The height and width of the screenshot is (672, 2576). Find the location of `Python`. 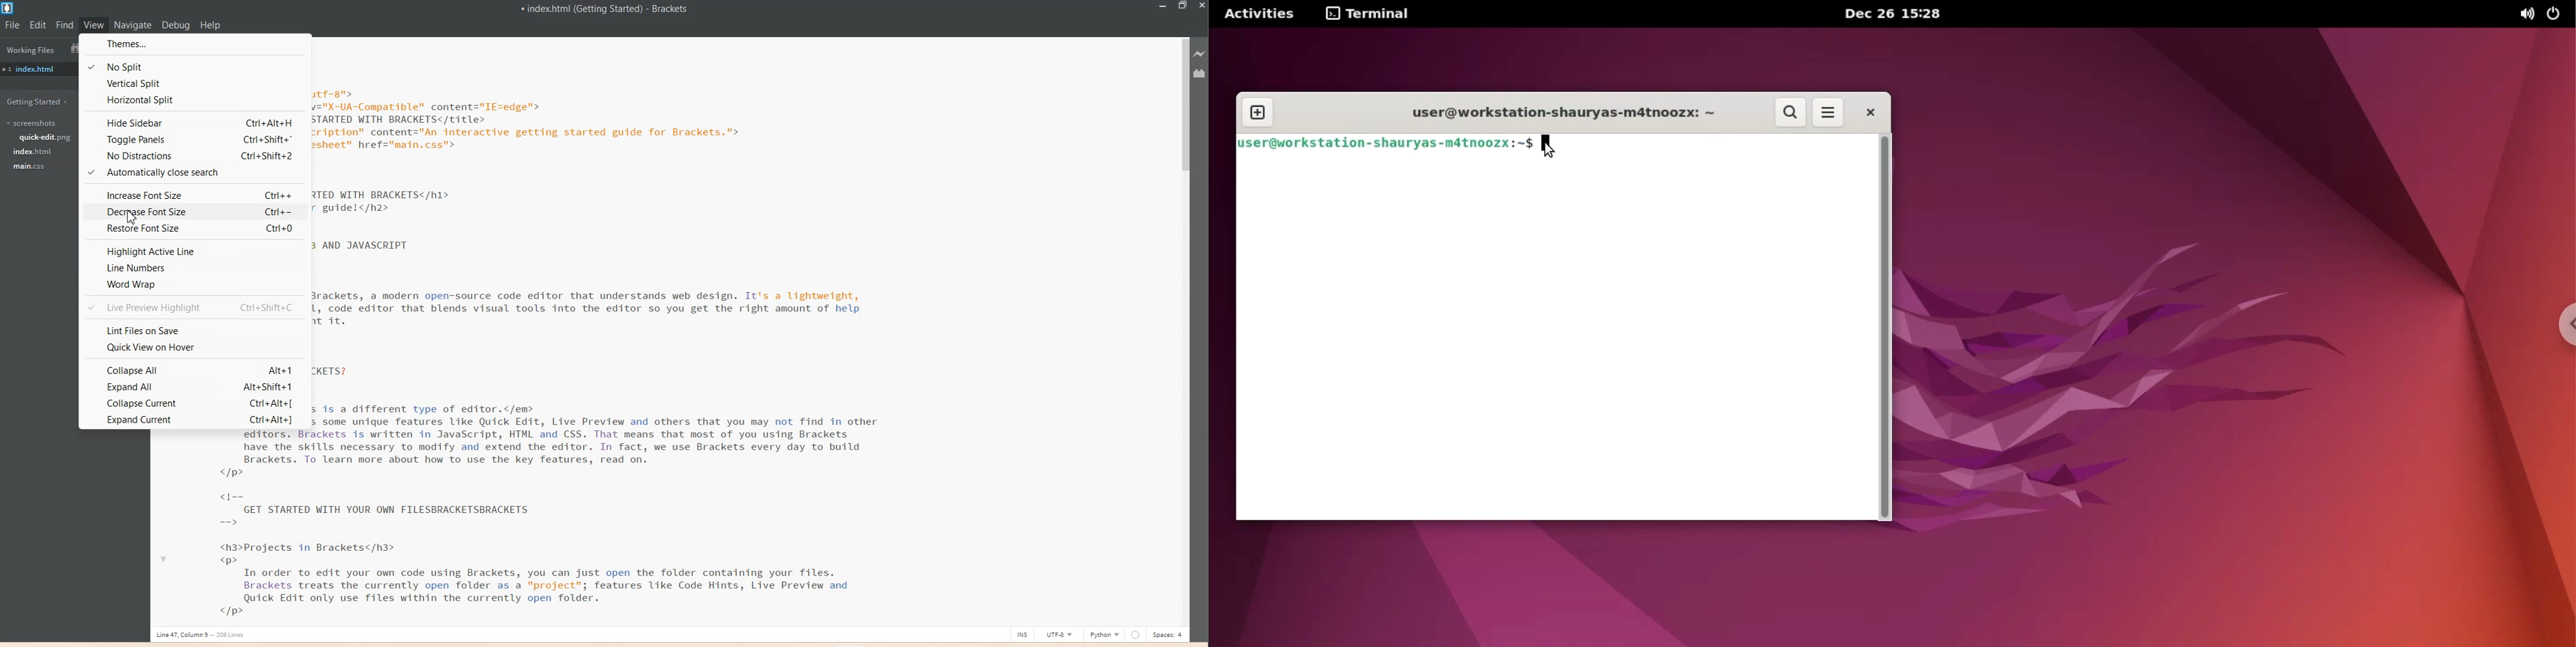

Python is located at coordinates (1105, 634).